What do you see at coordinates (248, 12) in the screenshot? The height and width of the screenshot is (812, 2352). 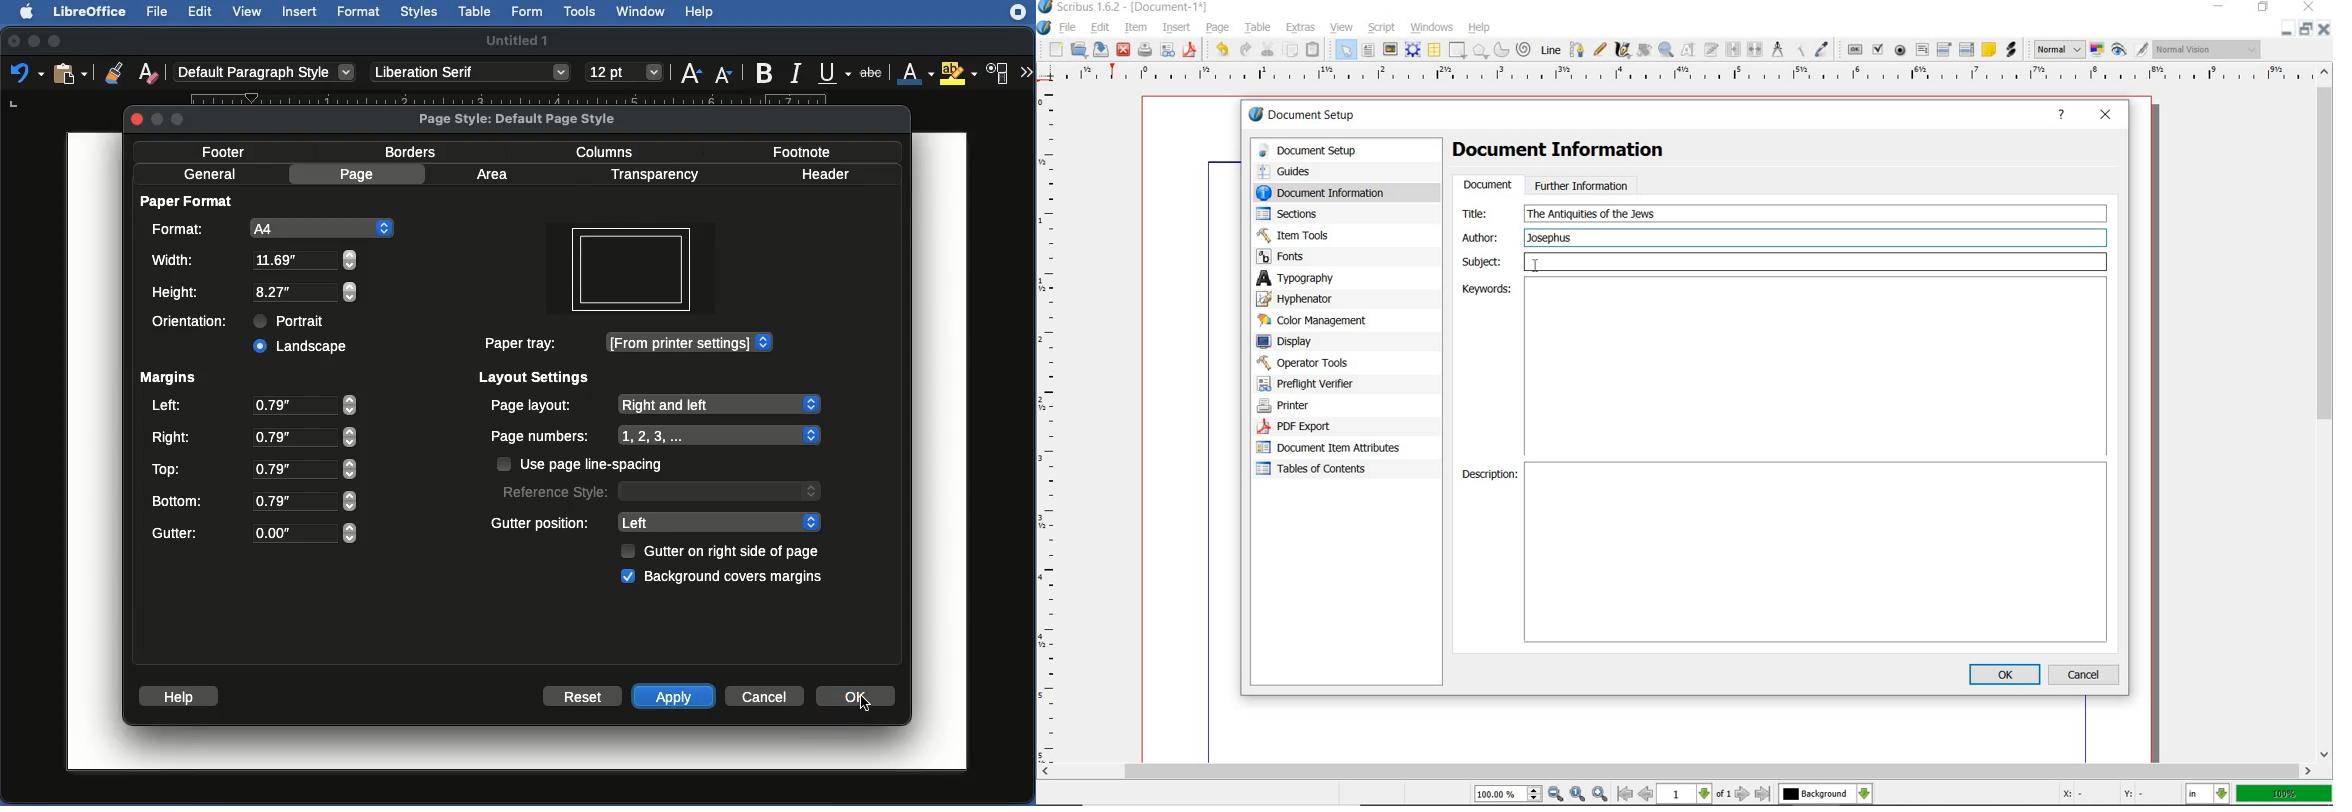 I see `View` at bounding box center [248, 12].